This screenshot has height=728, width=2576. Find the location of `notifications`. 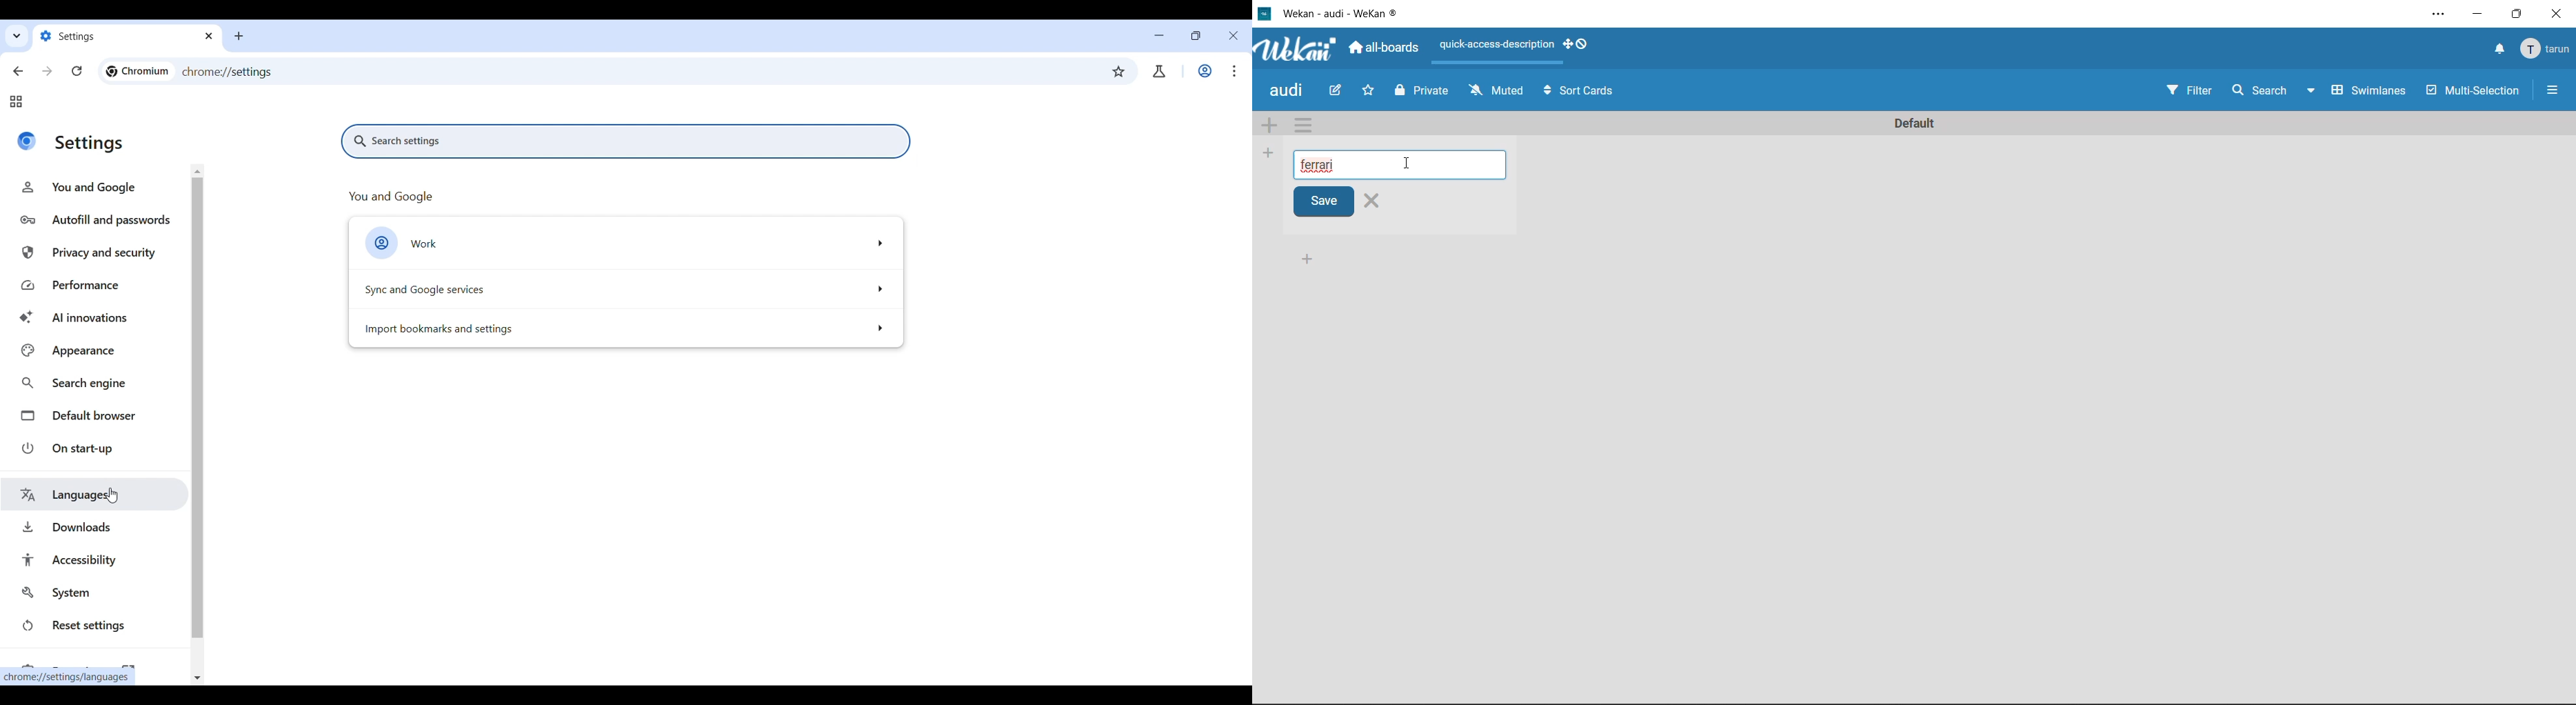

notifications is located at coordinates (2499, 50).